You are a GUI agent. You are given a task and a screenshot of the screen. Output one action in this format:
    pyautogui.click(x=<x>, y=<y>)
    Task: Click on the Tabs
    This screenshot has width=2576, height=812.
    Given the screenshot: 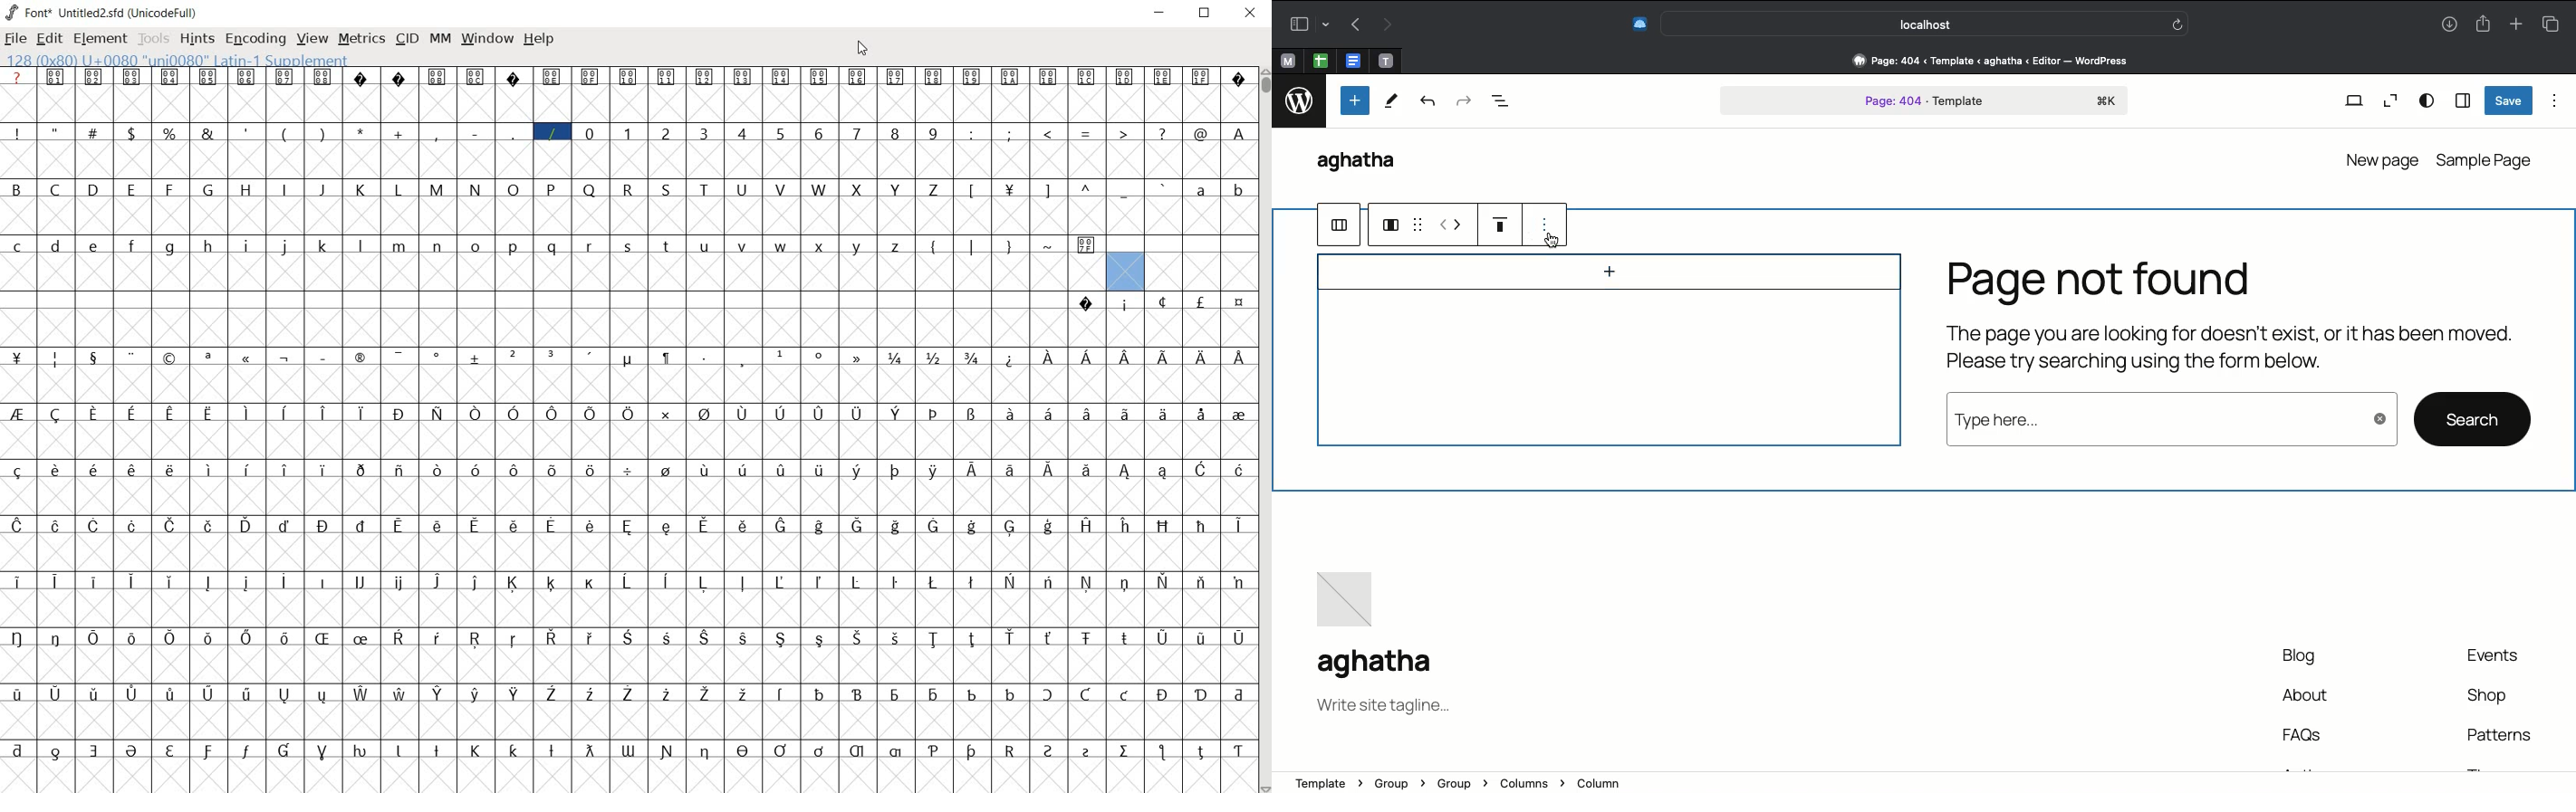 What is the action you would take?
    pyautogui.click(x=2555, y=22)
    